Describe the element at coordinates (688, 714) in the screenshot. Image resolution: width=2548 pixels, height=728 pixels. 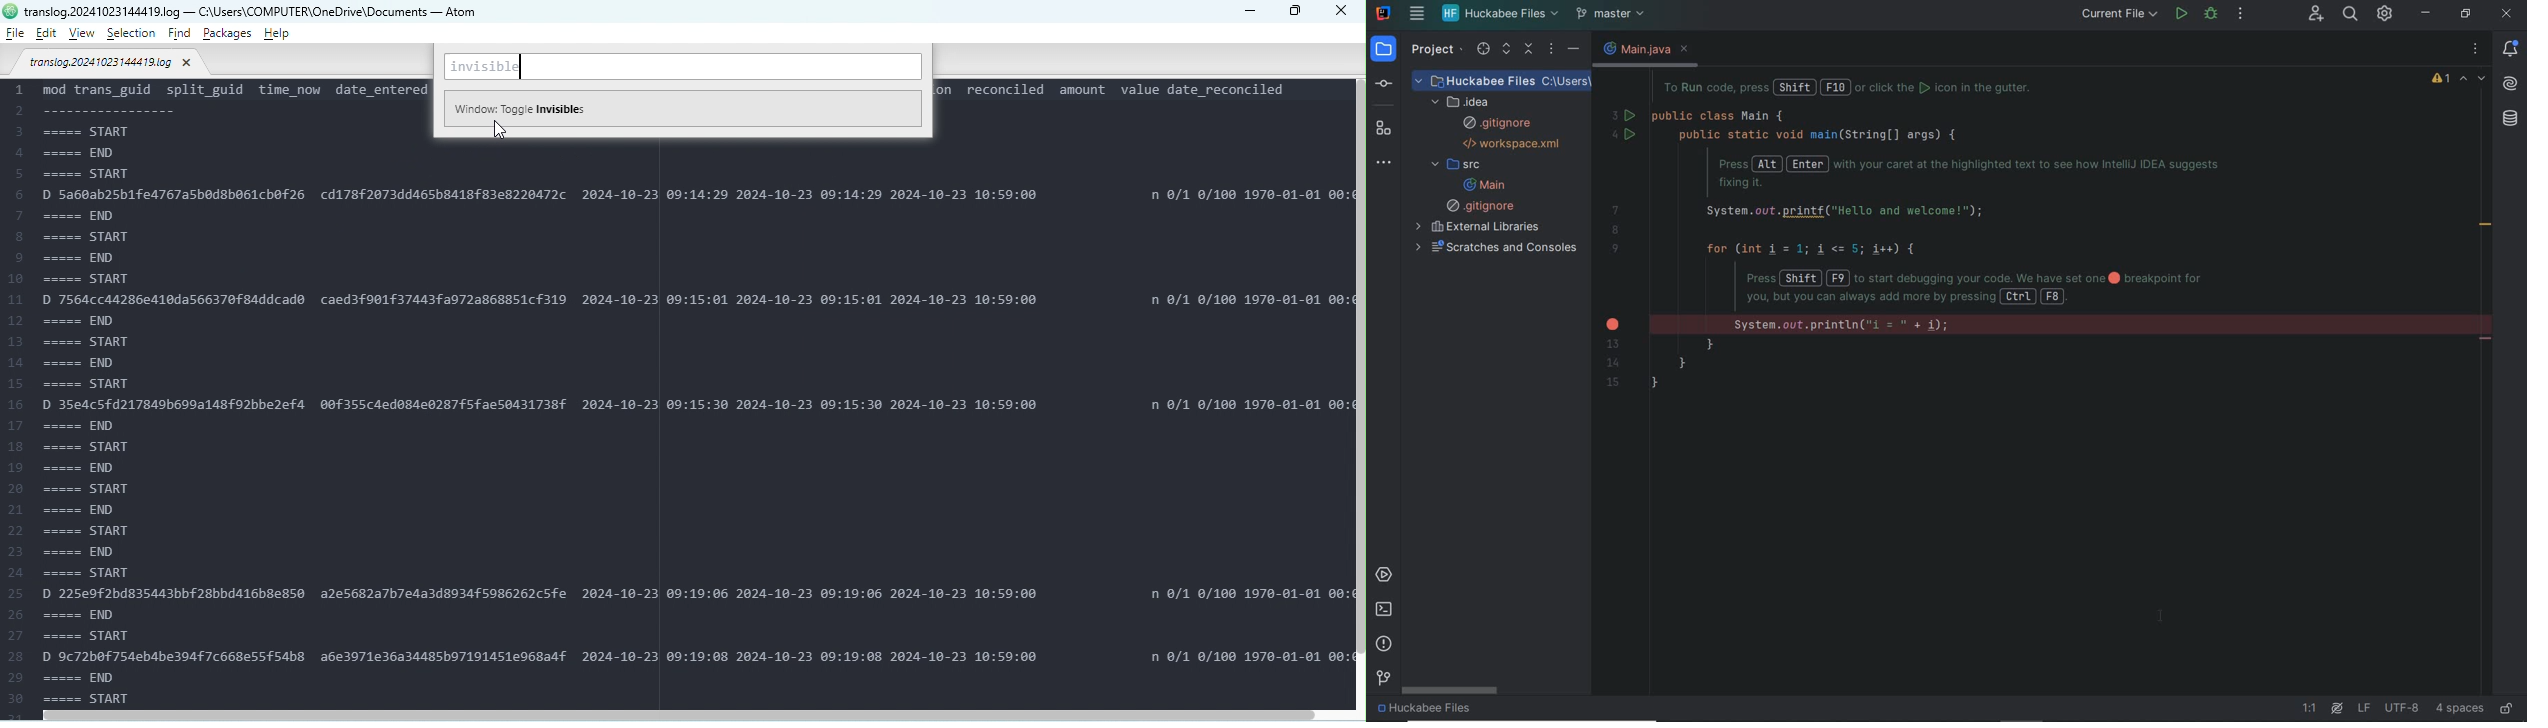
I see `Horizontal scroll bar` at that location.